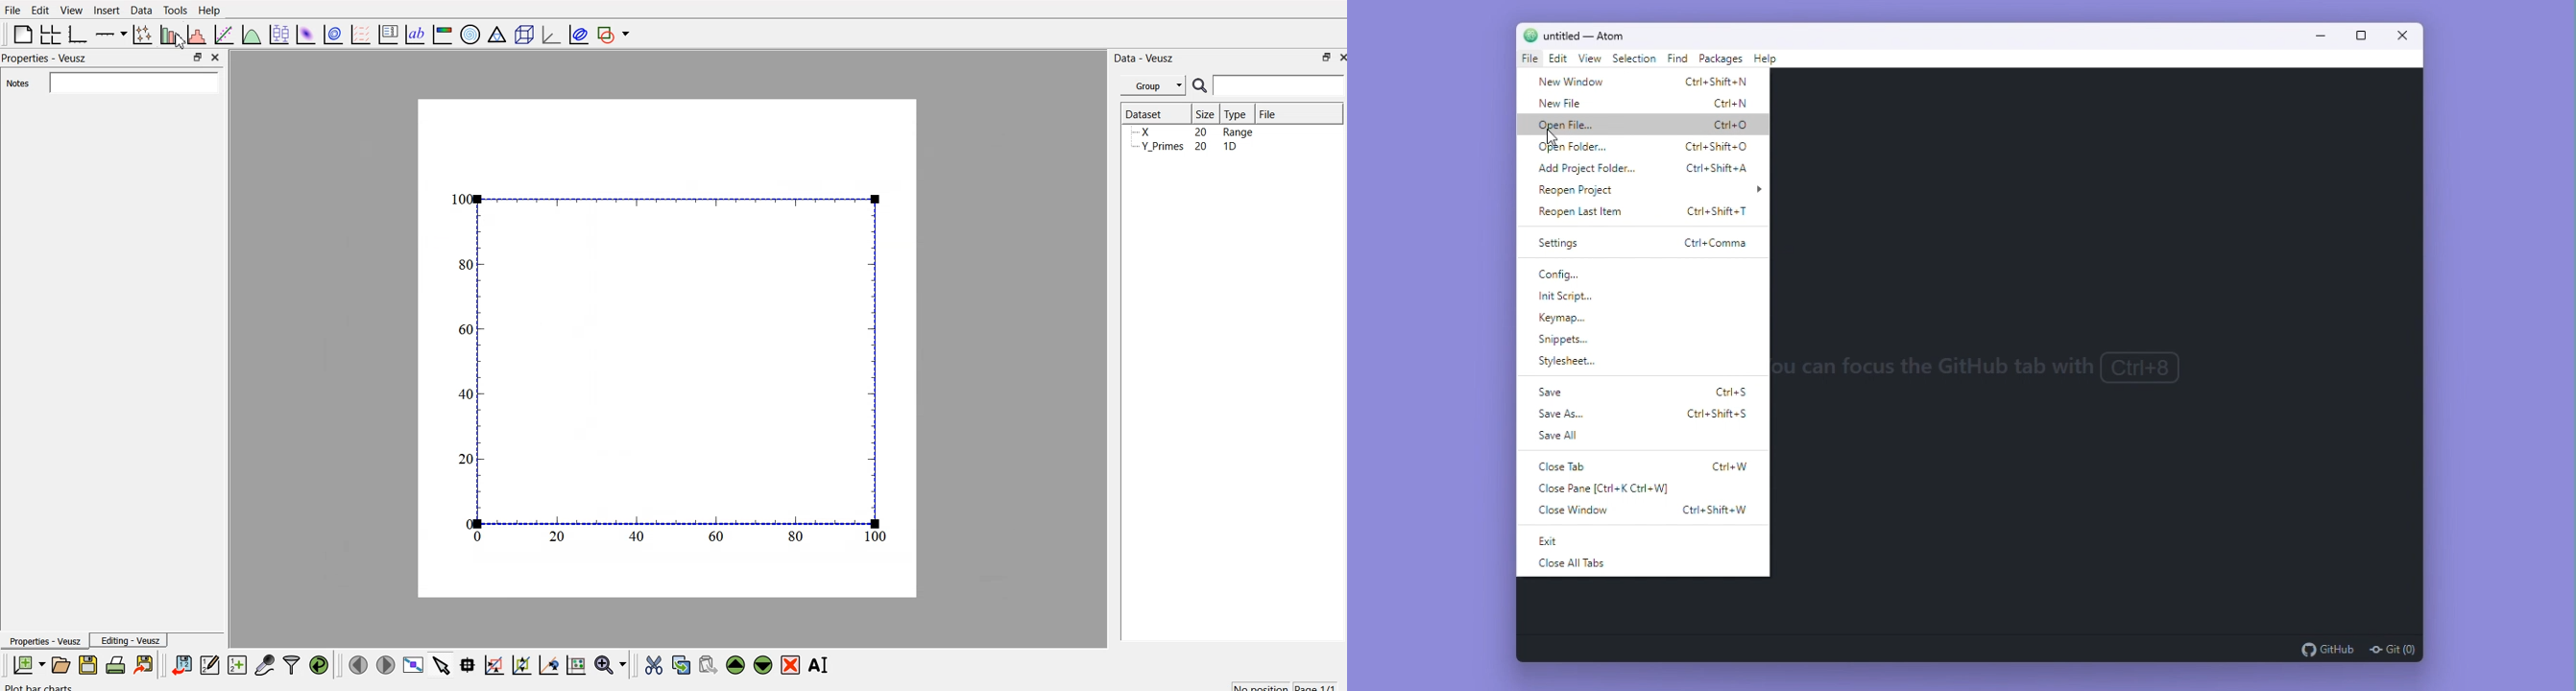 The image size is (2576, 700). What do you see at coordinates (1642, 468) in the screenshot?
I see `Close tab ctrl+w` at bounding box center [1642, 468].